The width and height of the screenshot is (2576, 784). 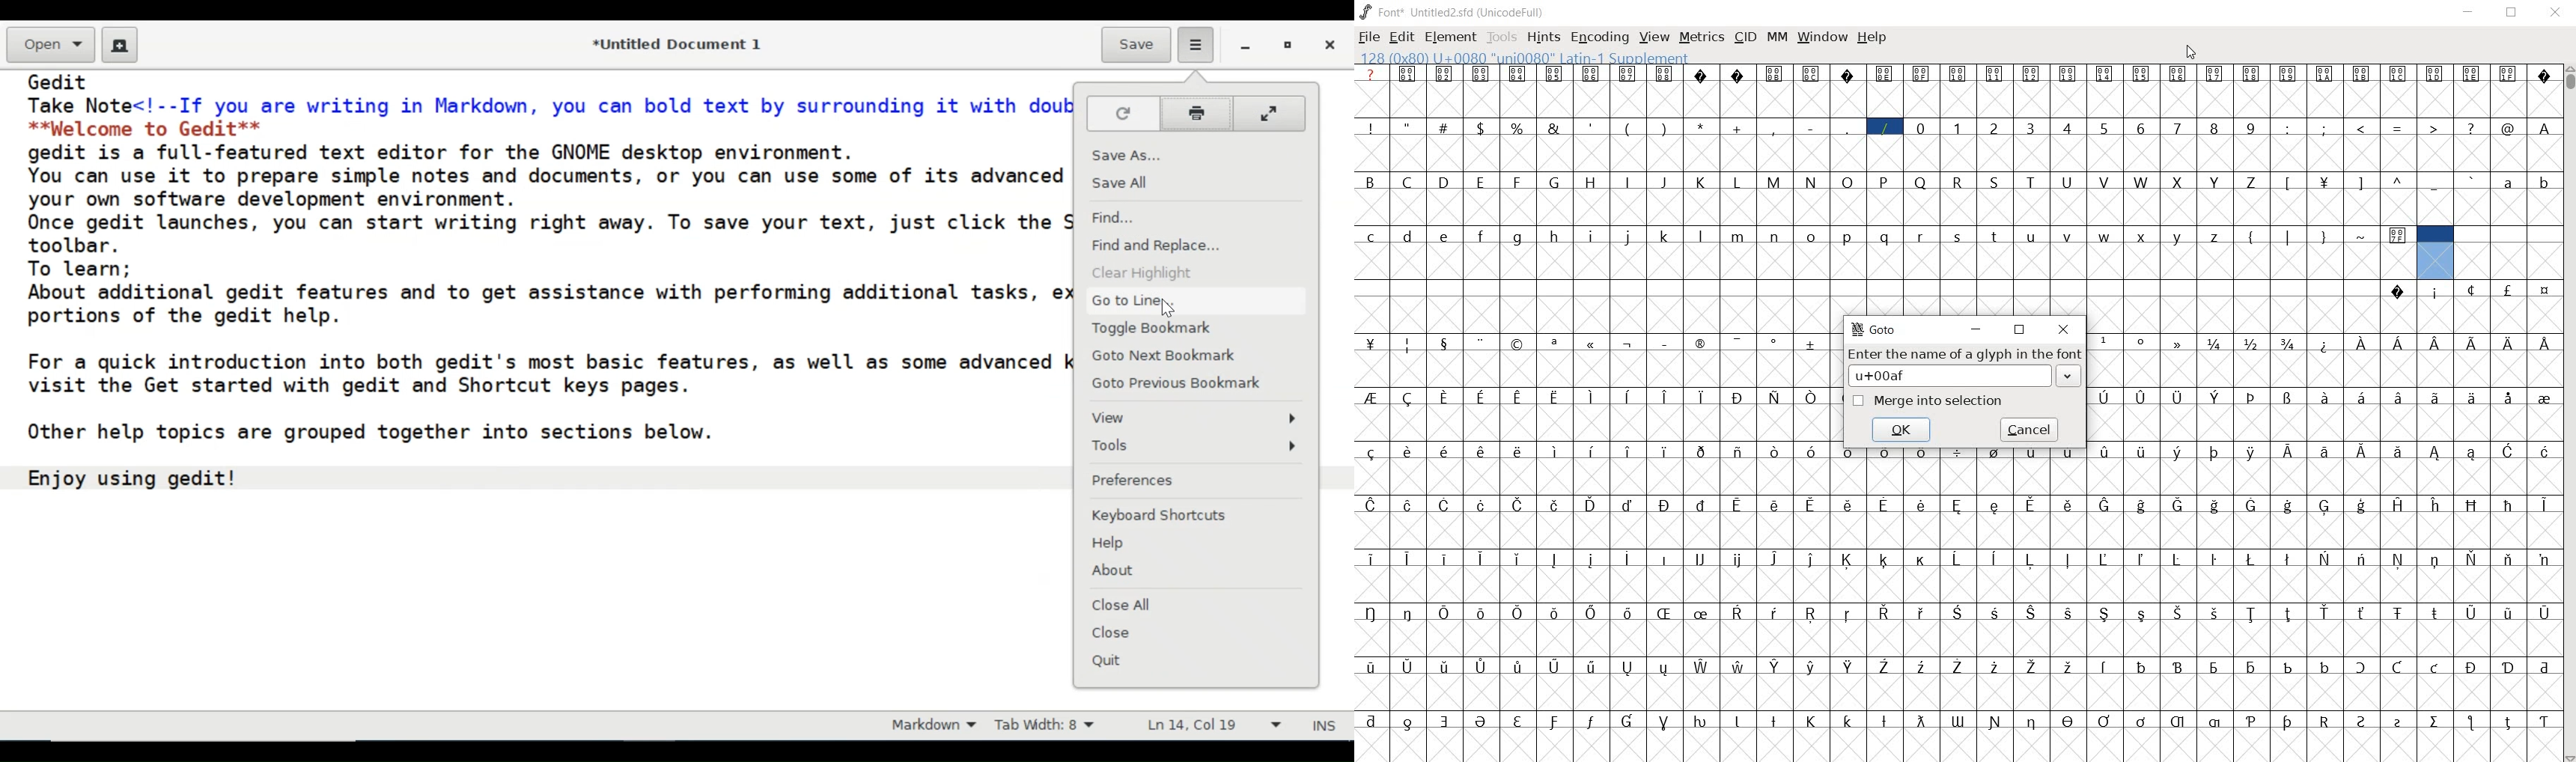 I want to click on Symbol, so click(x=1555, y=342).